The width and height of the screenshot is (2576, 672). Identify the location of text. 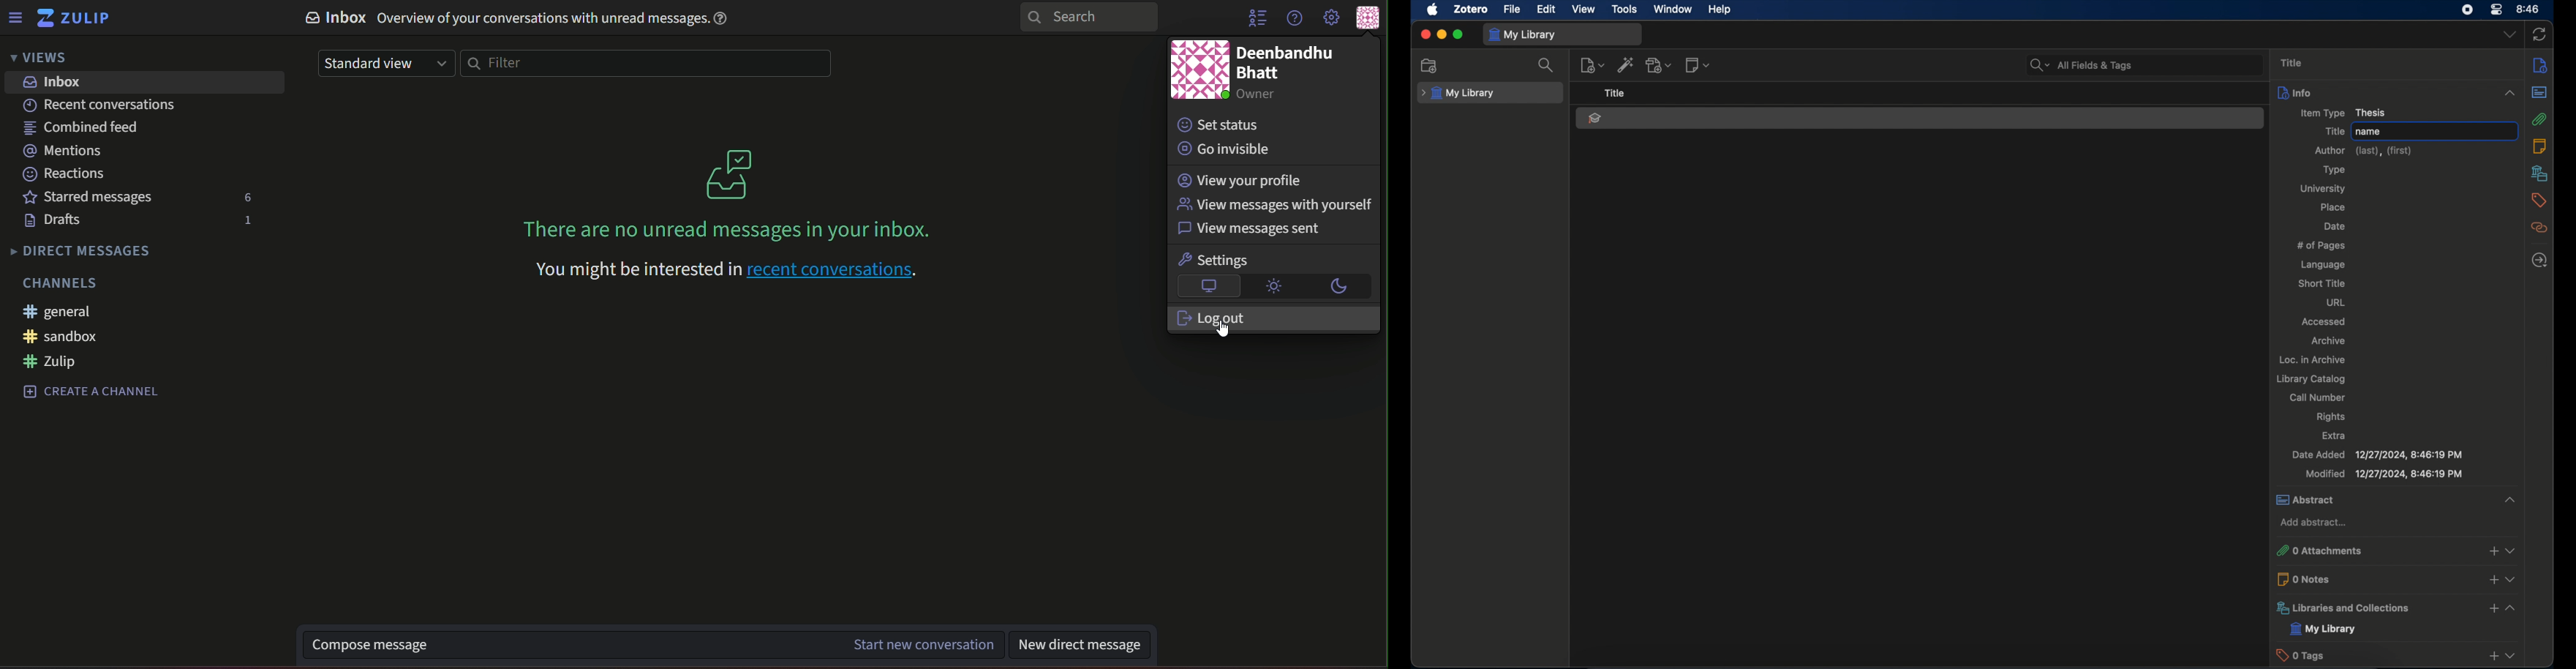
(1224, 150).